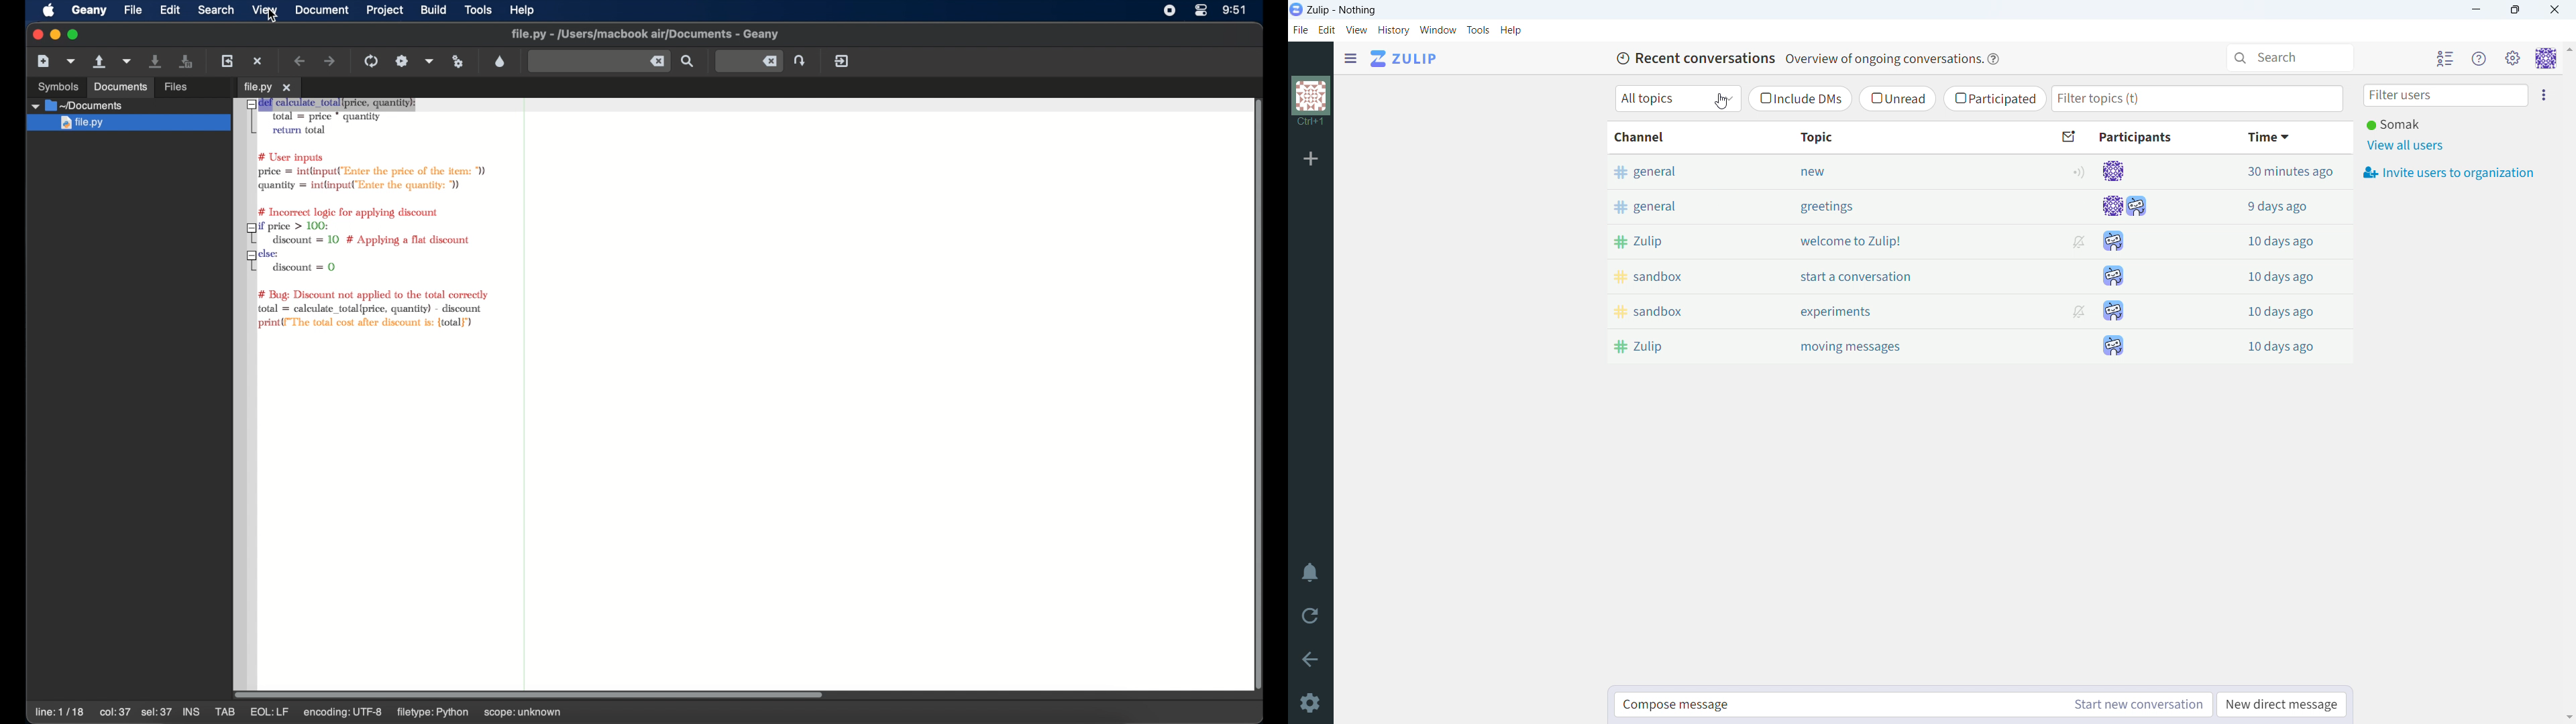  Describe the element at coordinates (1890, 172) in the screenshot. I see `new` at that location.